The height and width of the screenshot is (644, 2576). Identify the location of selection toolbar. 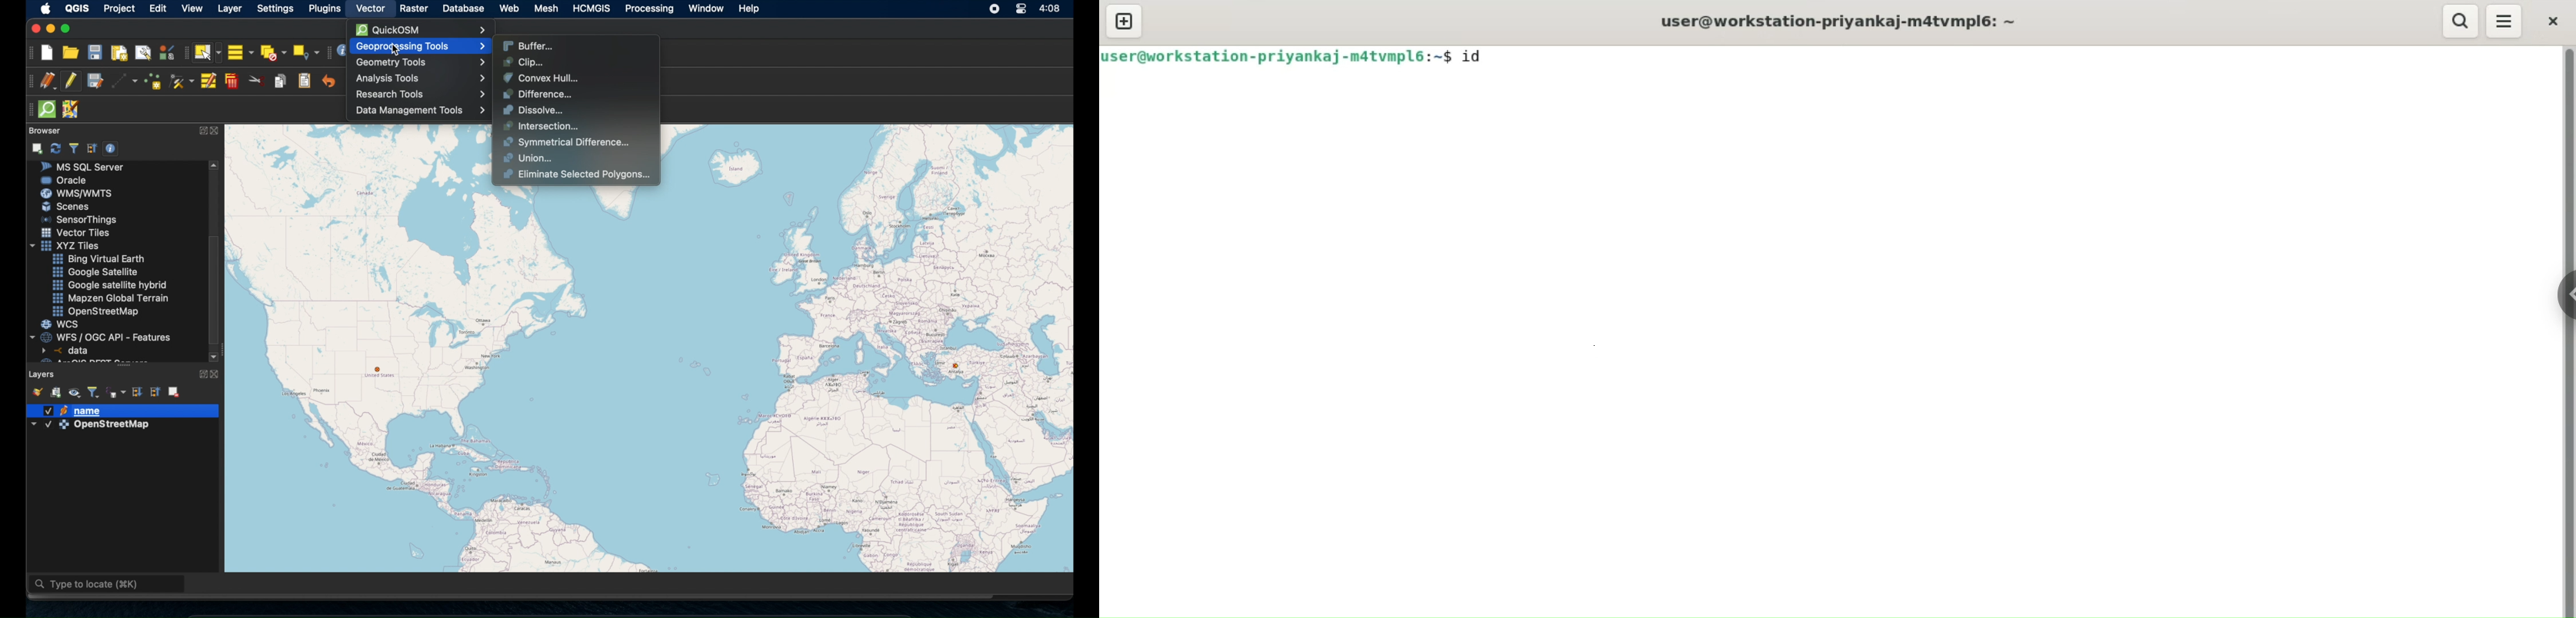
(183, 54).